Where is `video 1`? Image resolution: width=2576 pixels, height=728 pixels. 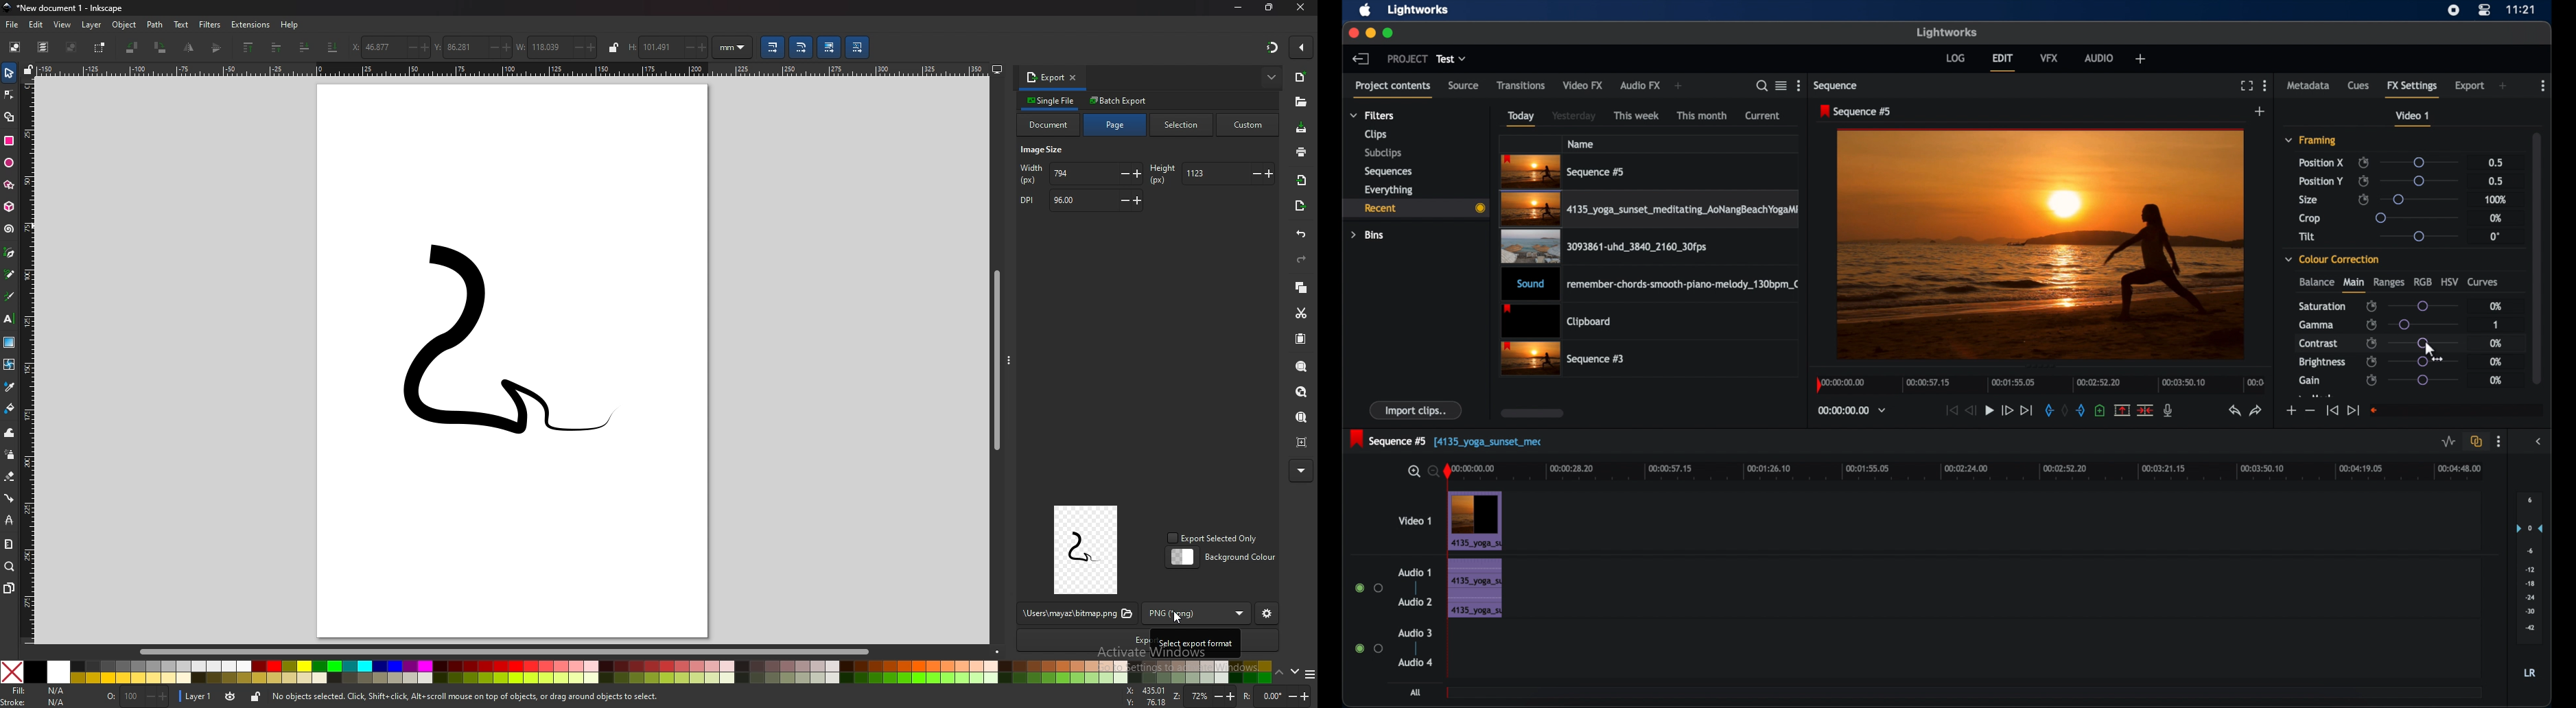 video 1 is located at coordinates (2413, 119).